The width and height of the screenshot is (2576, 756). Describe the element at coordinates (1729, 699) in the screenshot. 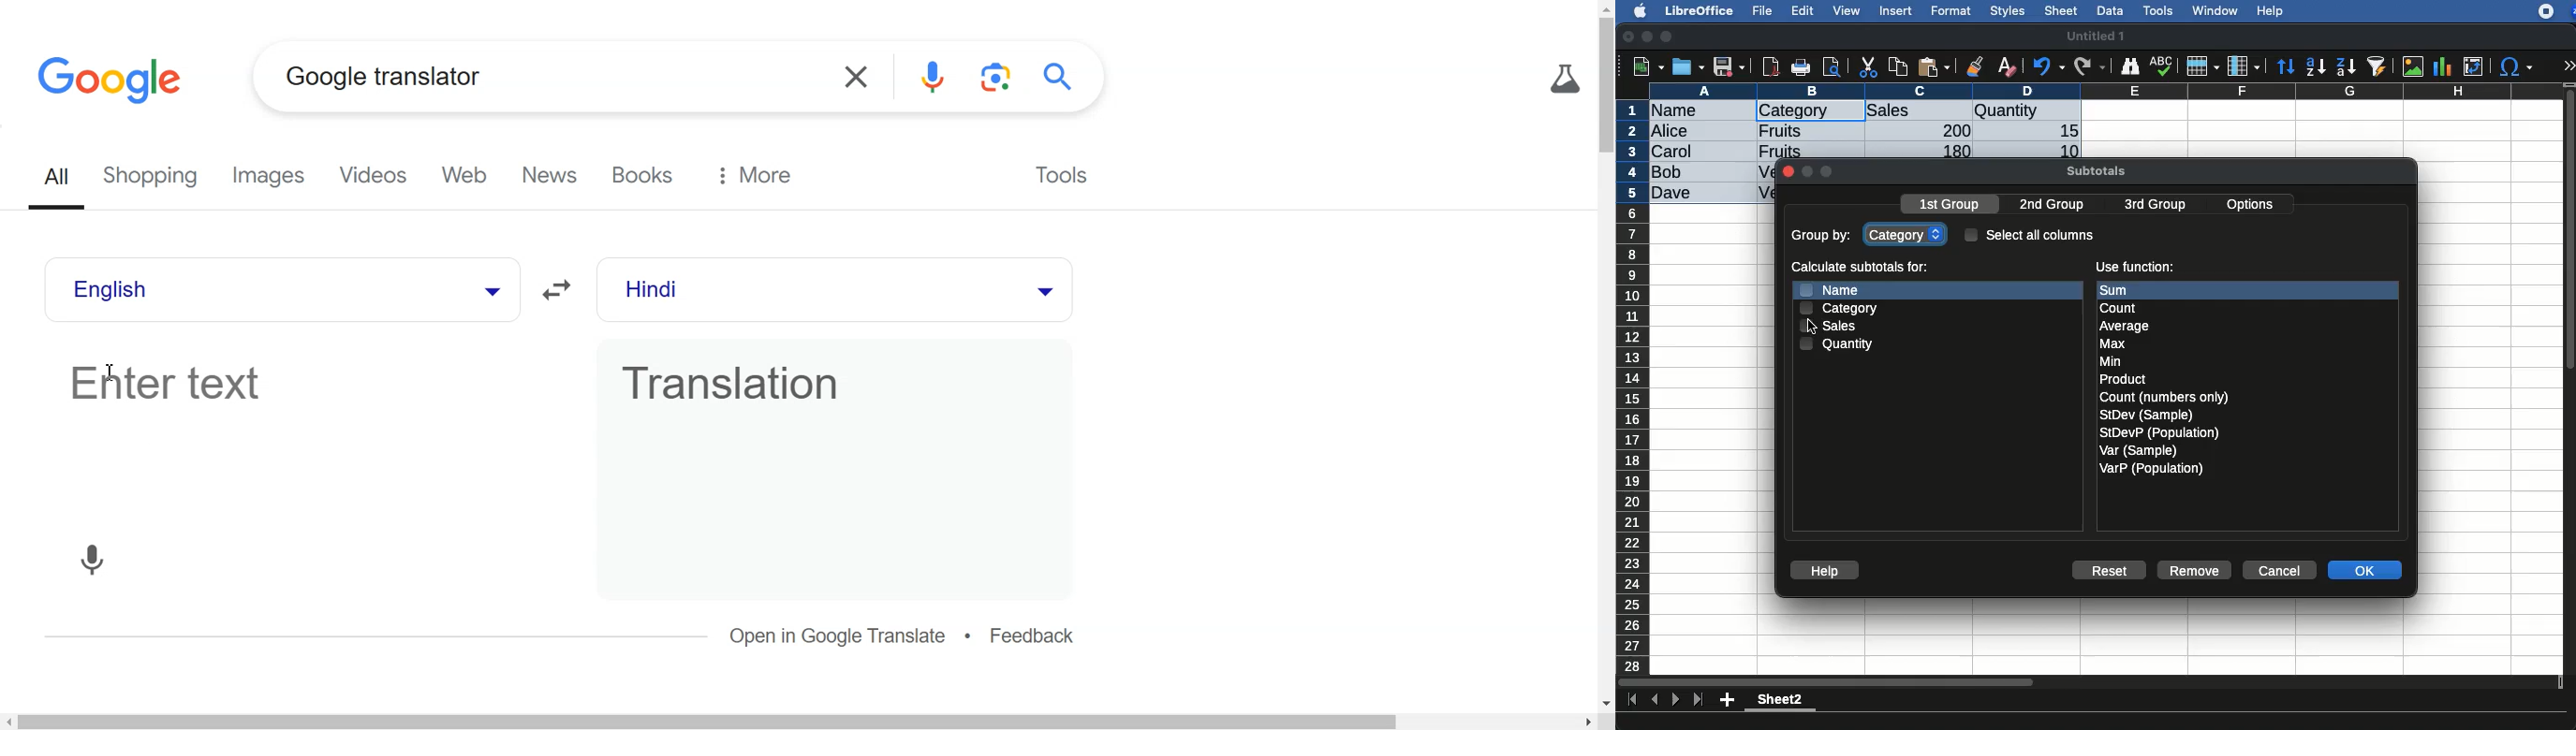

I see `add` at that location.